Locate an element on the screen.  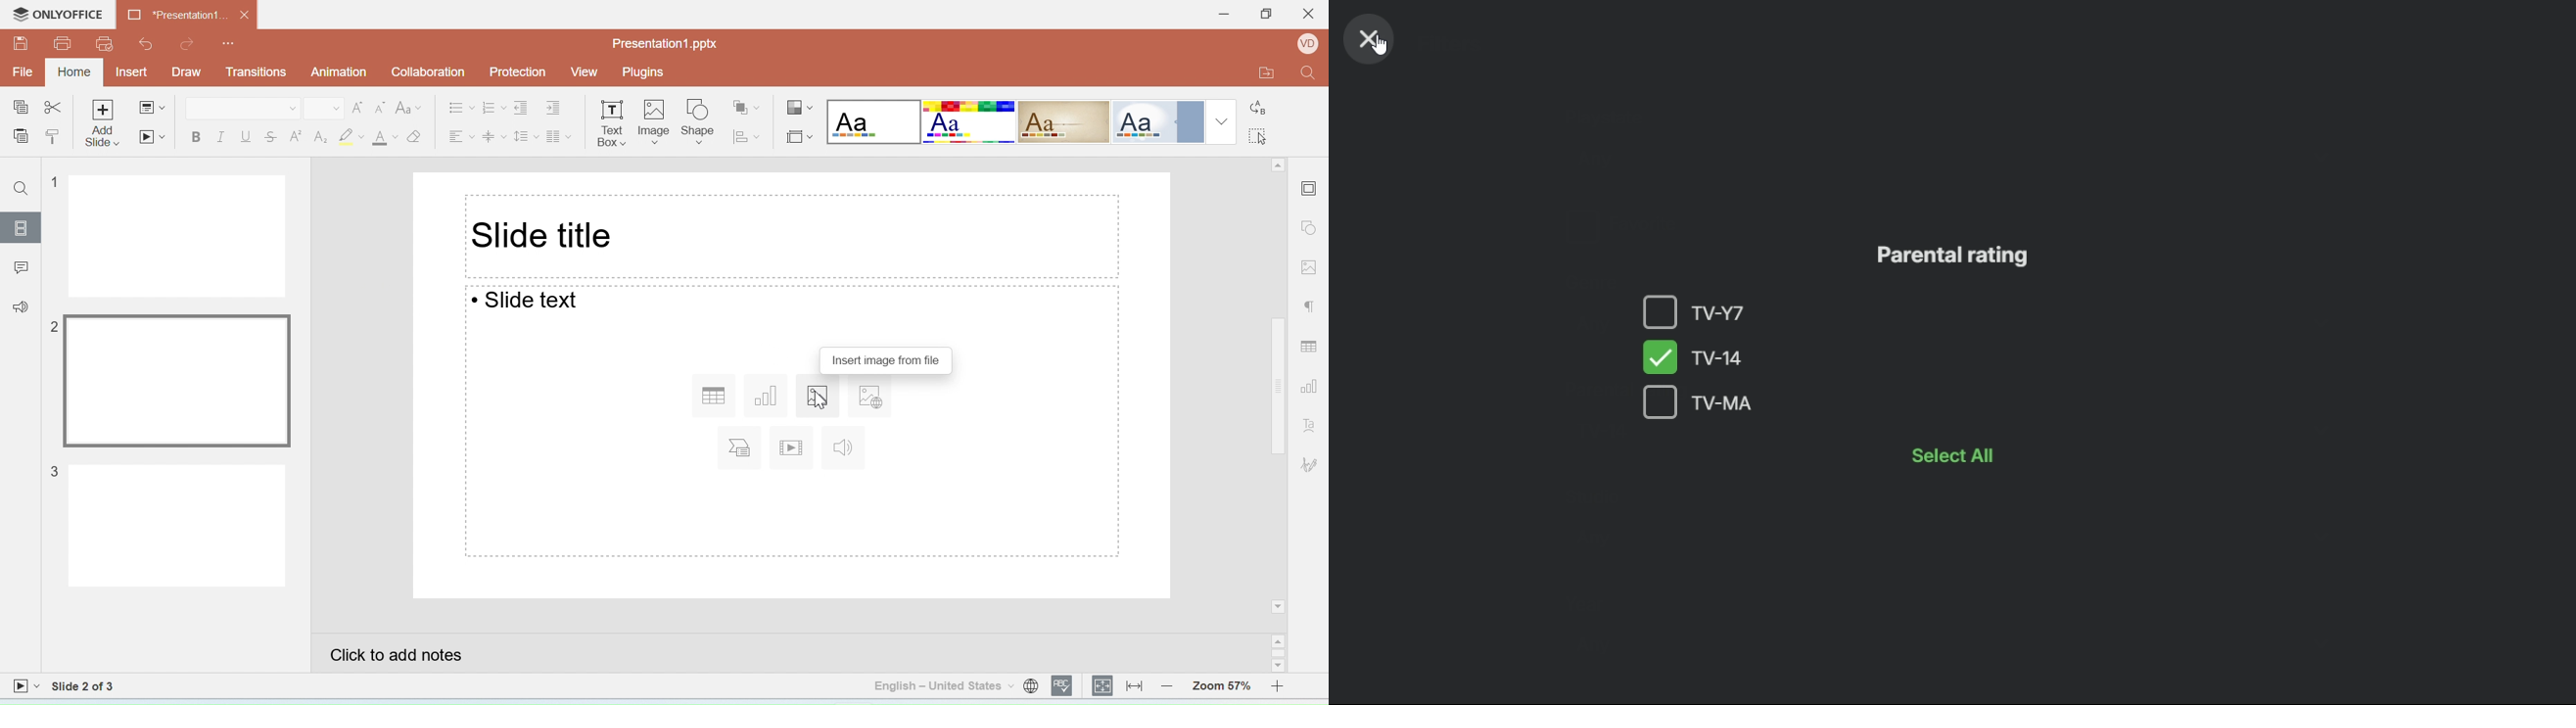
Print file is located at coordinates (63, 44).